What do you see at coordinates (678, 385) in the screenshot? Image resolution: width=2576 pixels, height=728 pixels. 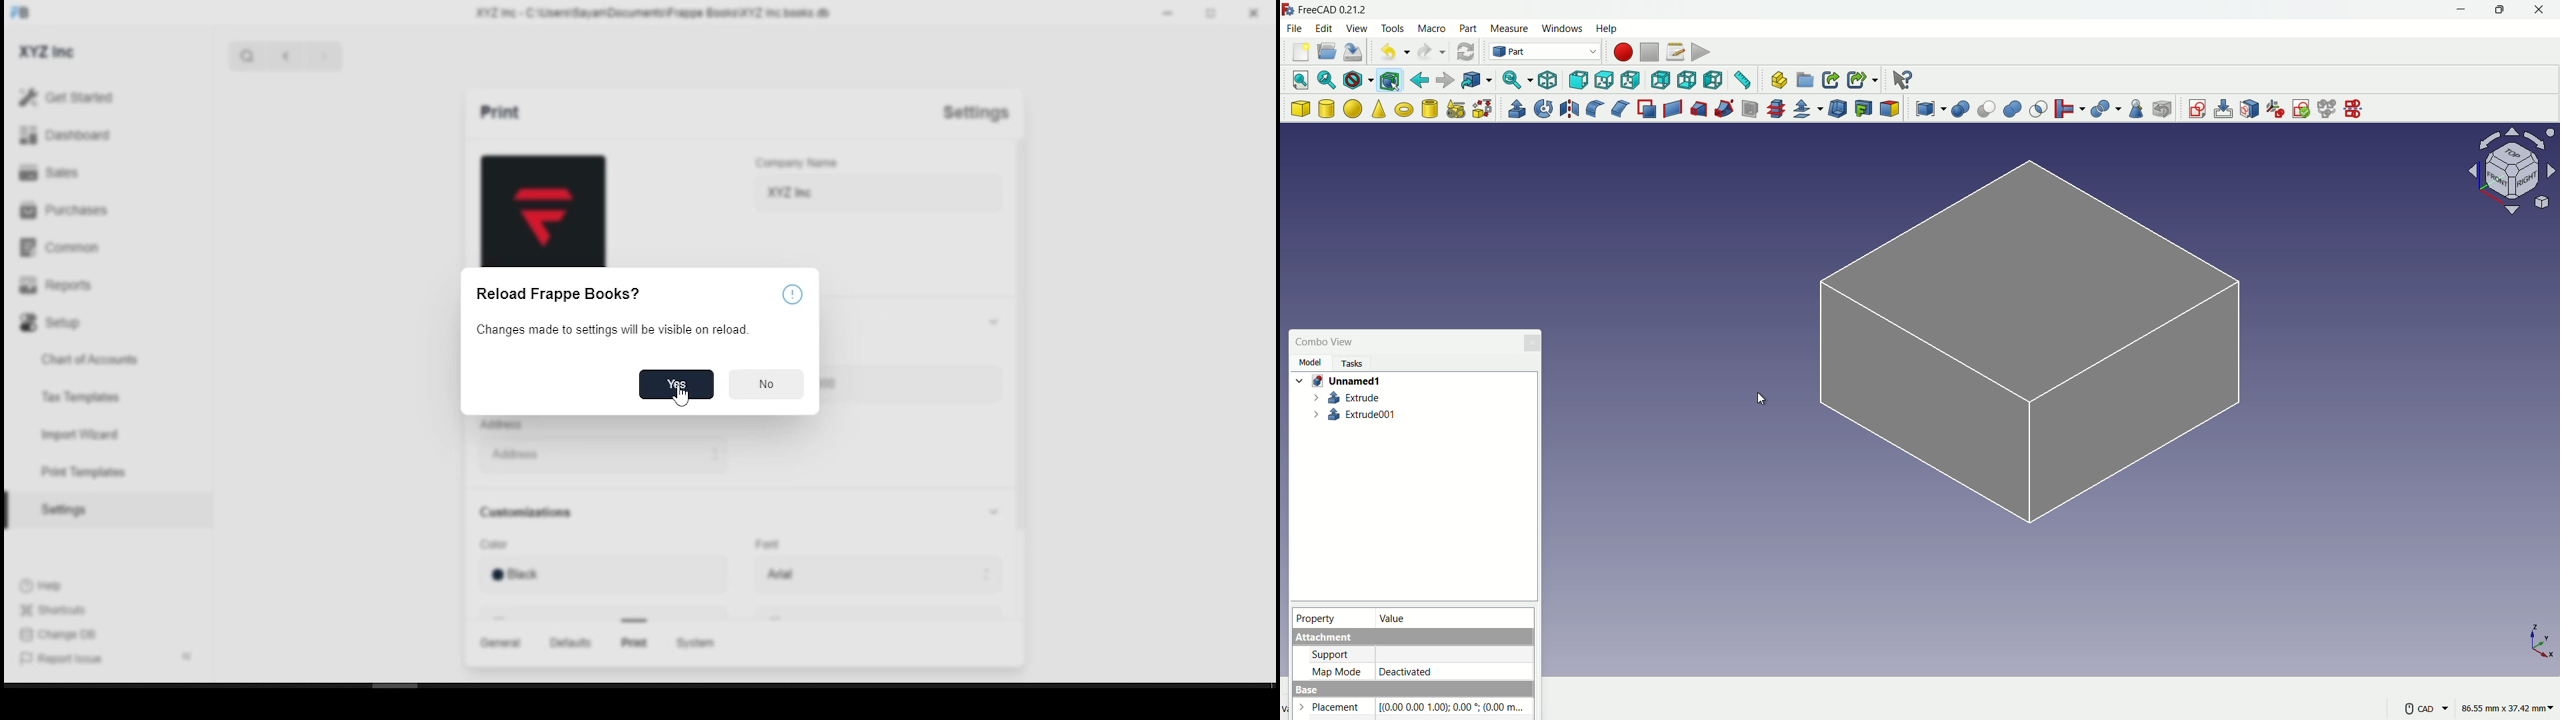 I see `yes` at bounding box center [678, 385].